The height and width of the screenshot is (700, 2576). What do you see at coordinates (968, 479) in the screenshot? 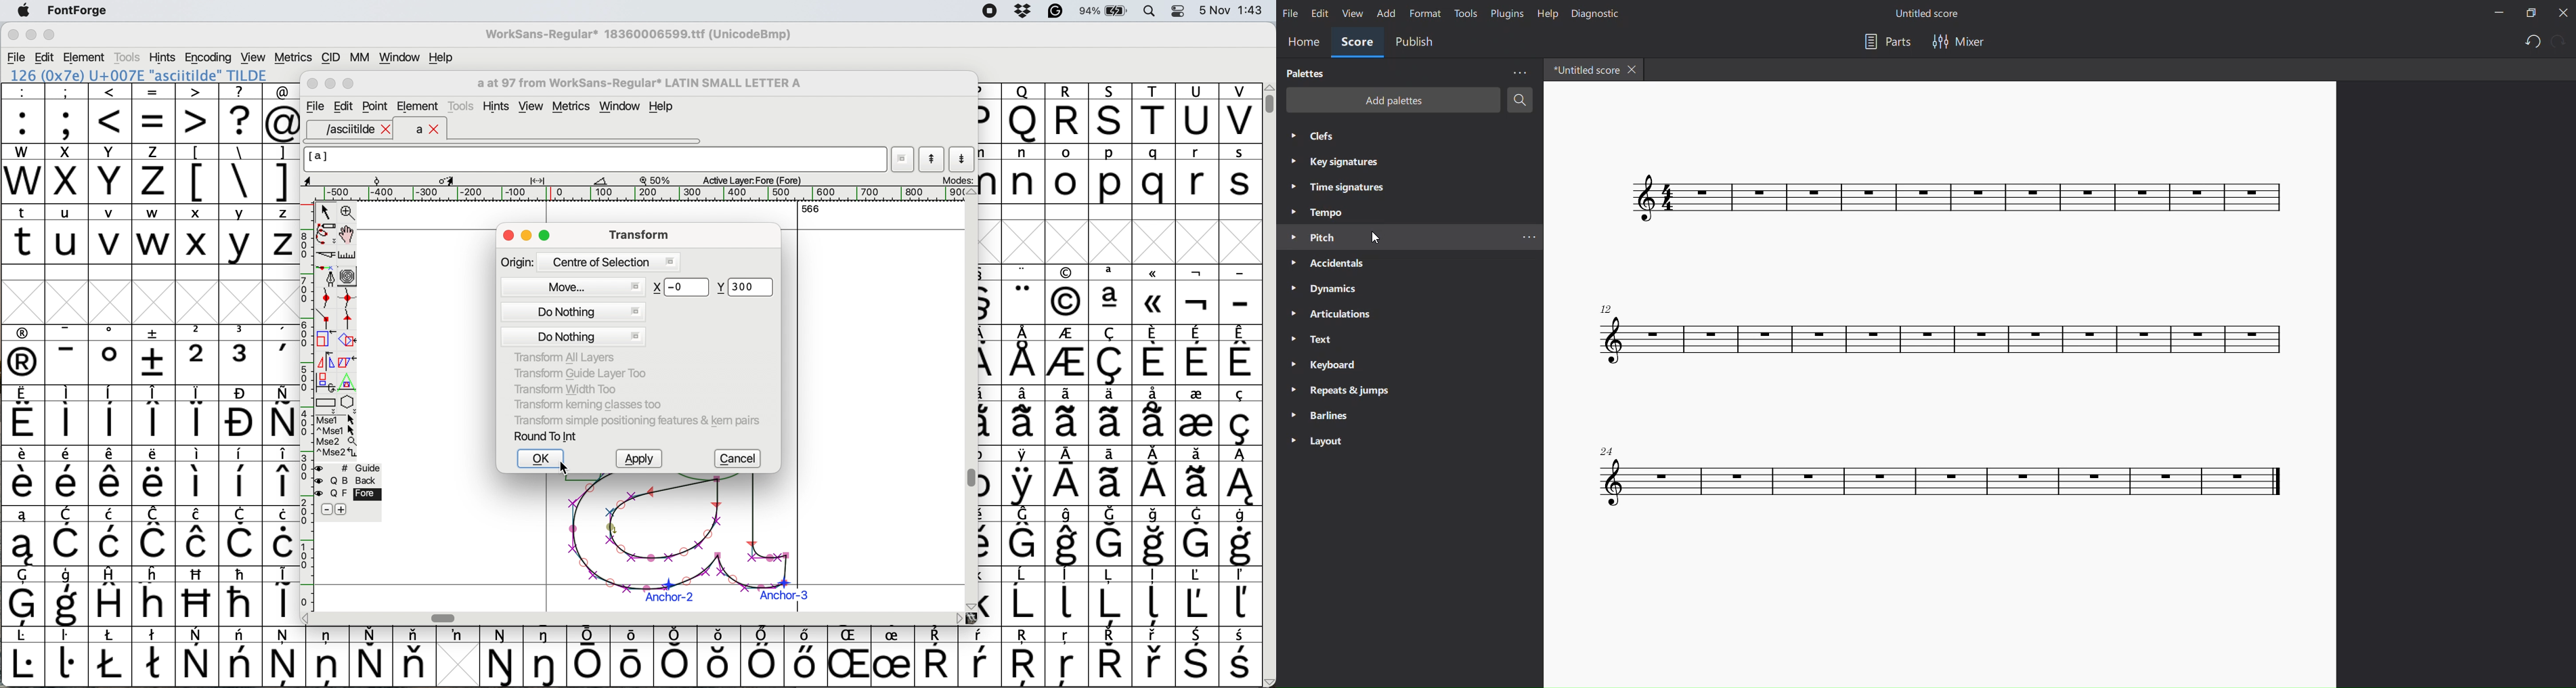
I see `Vertical scroll bar` at bounding box center [968, 479].